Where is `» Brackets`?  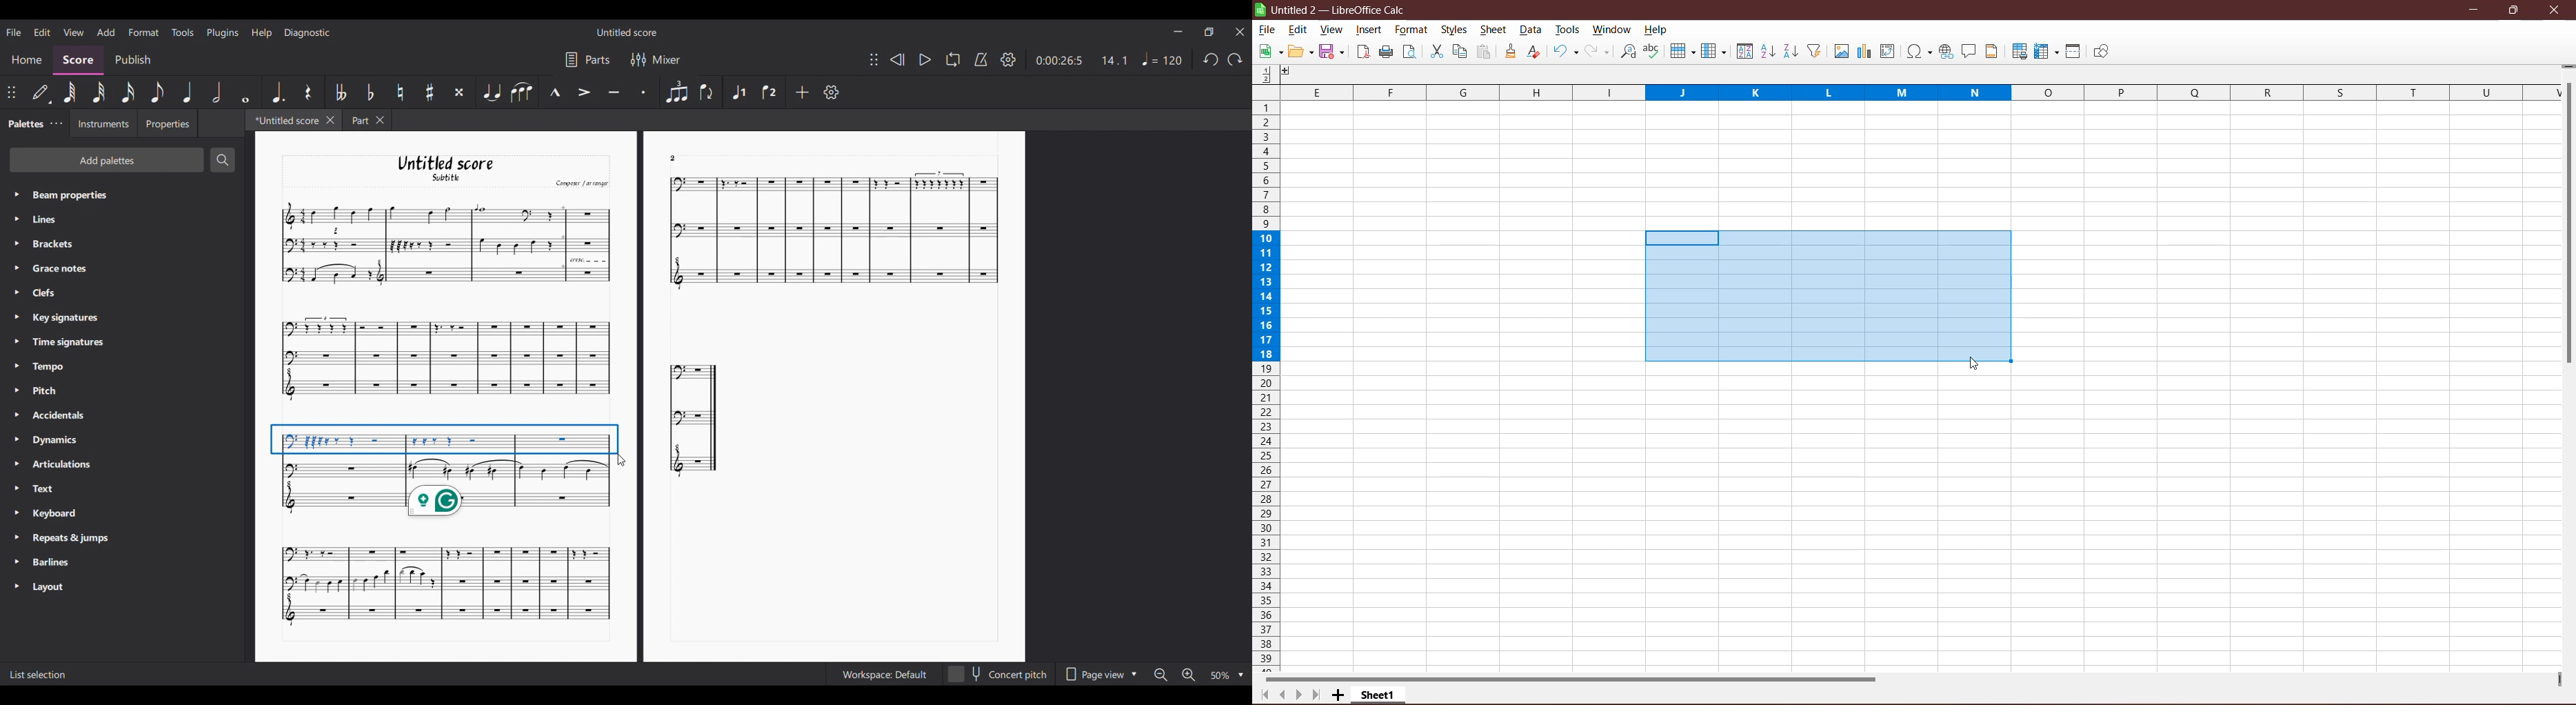
» Brackets is located at coordinates (50, 245).